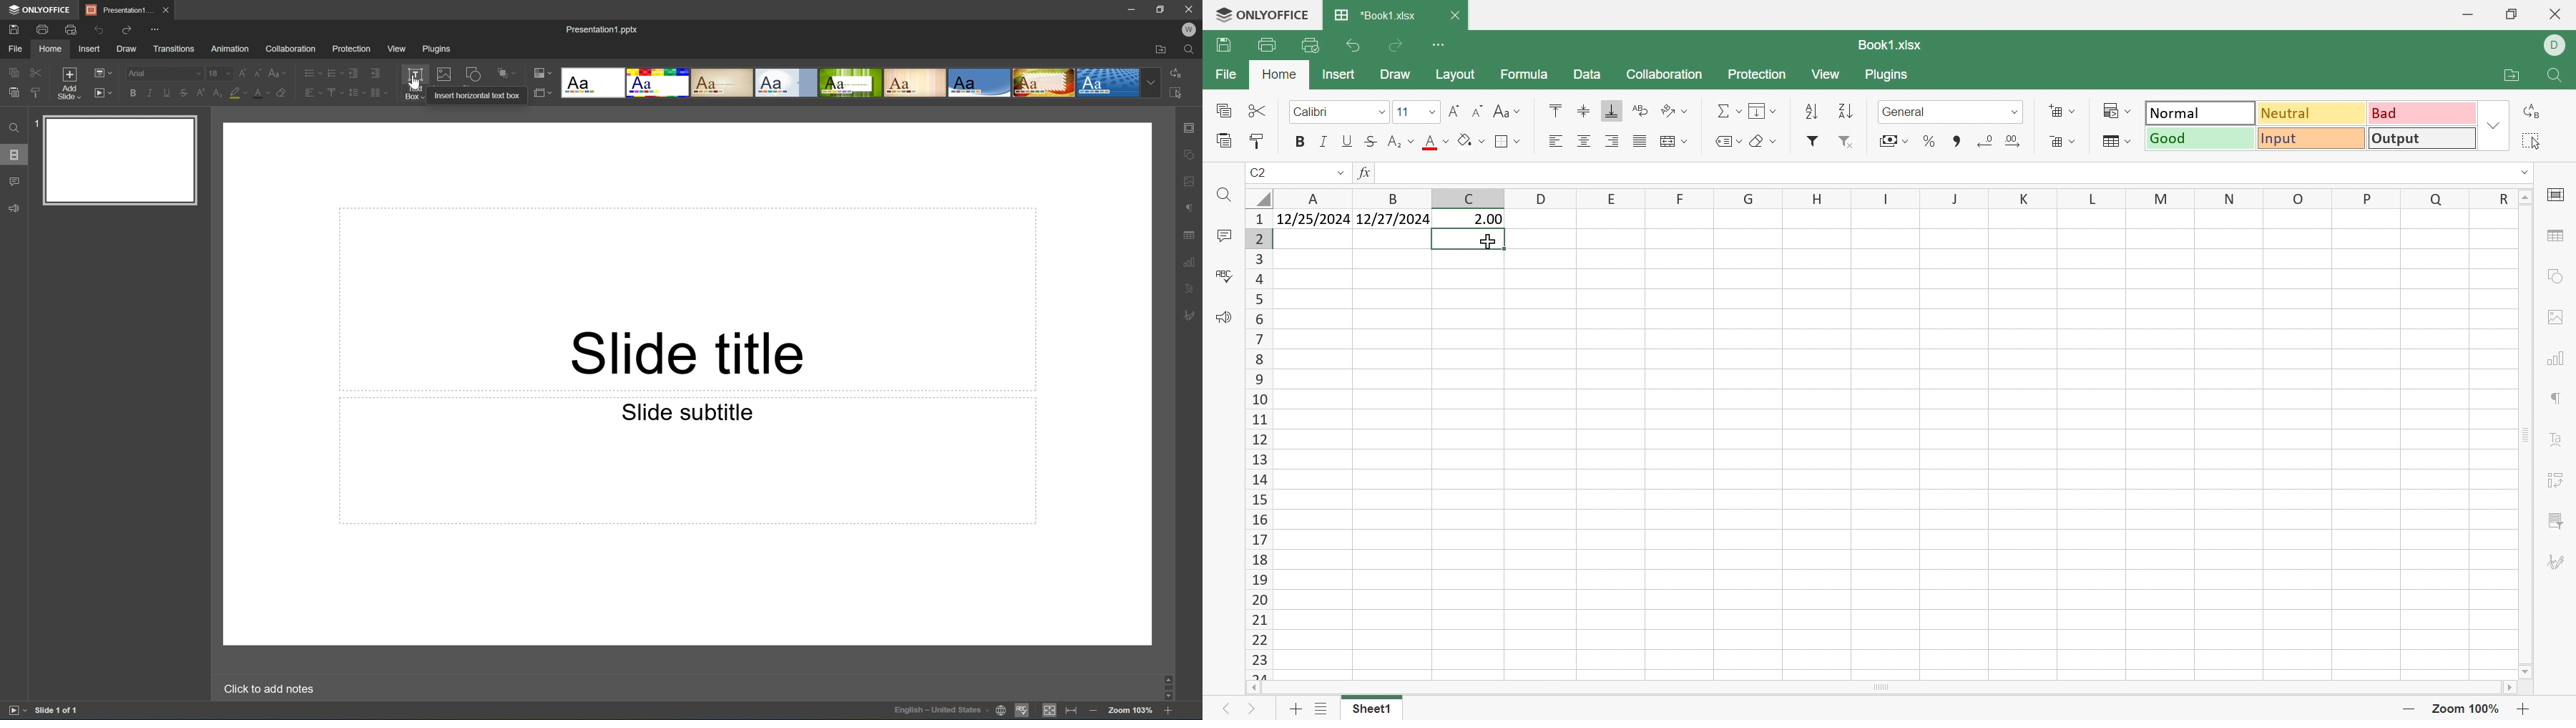  I want to click on *Book1.xlsx, so click(1378, 14).